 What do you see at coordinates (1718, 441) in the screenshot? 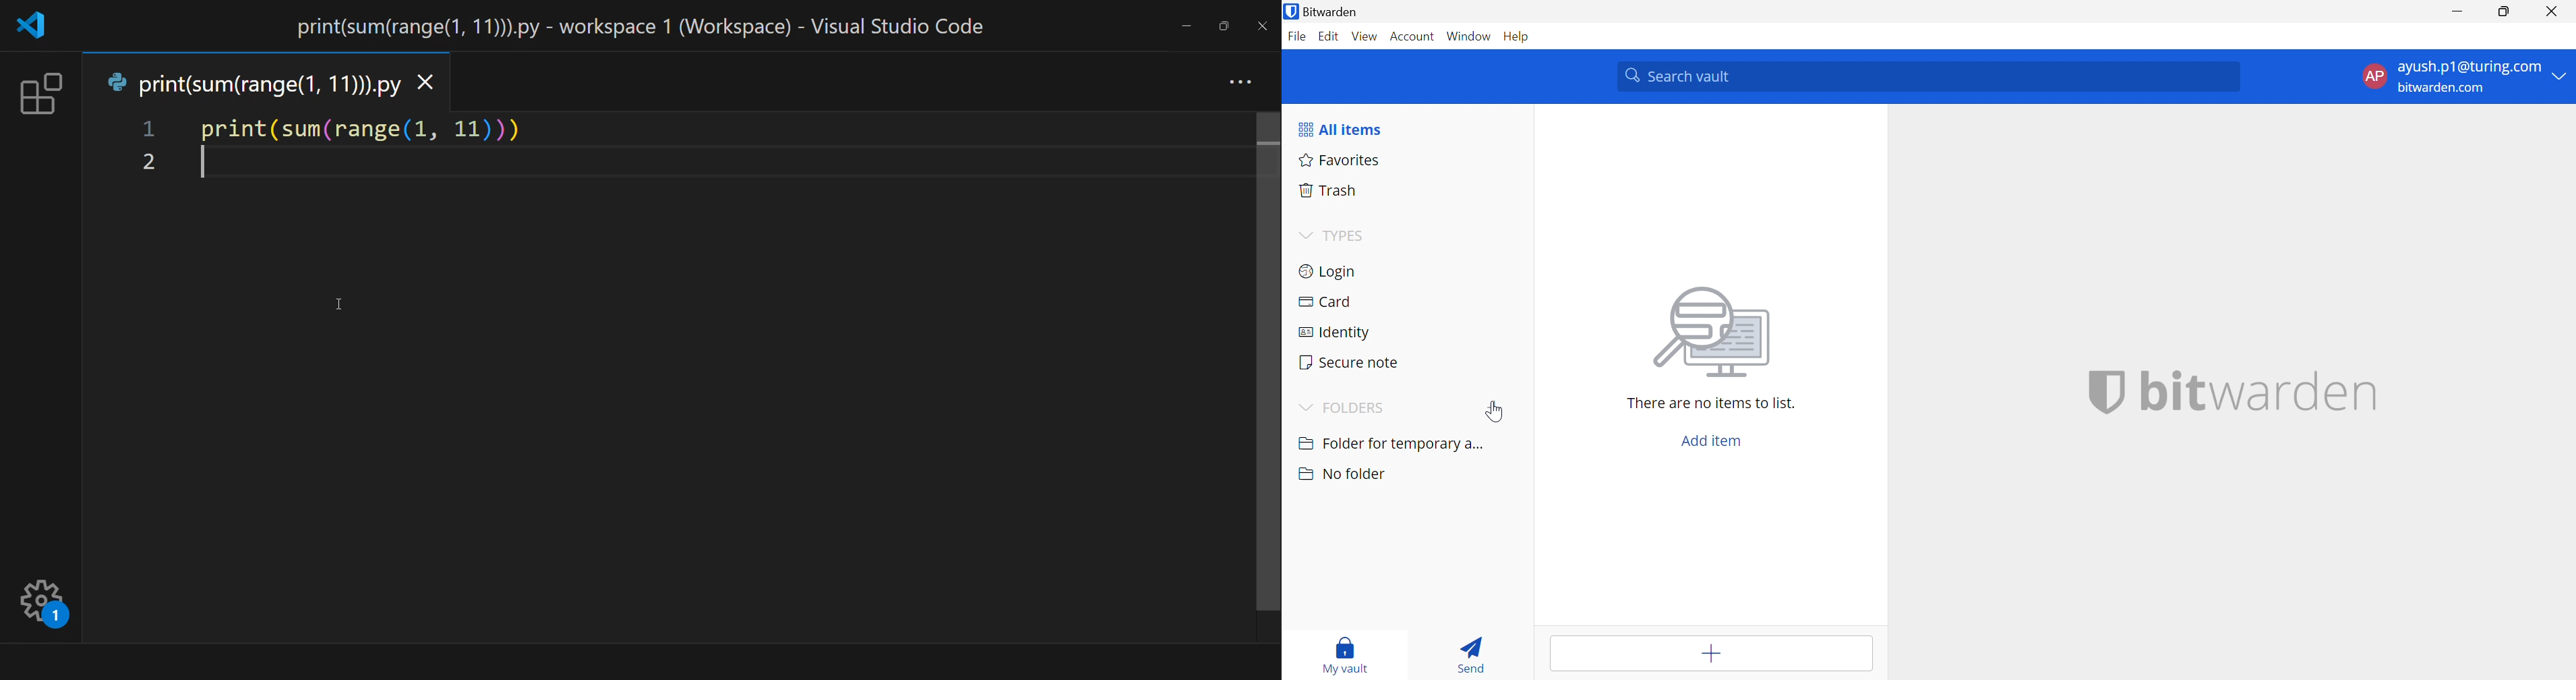
I see `Add item` at bounding box center [1718, 441].